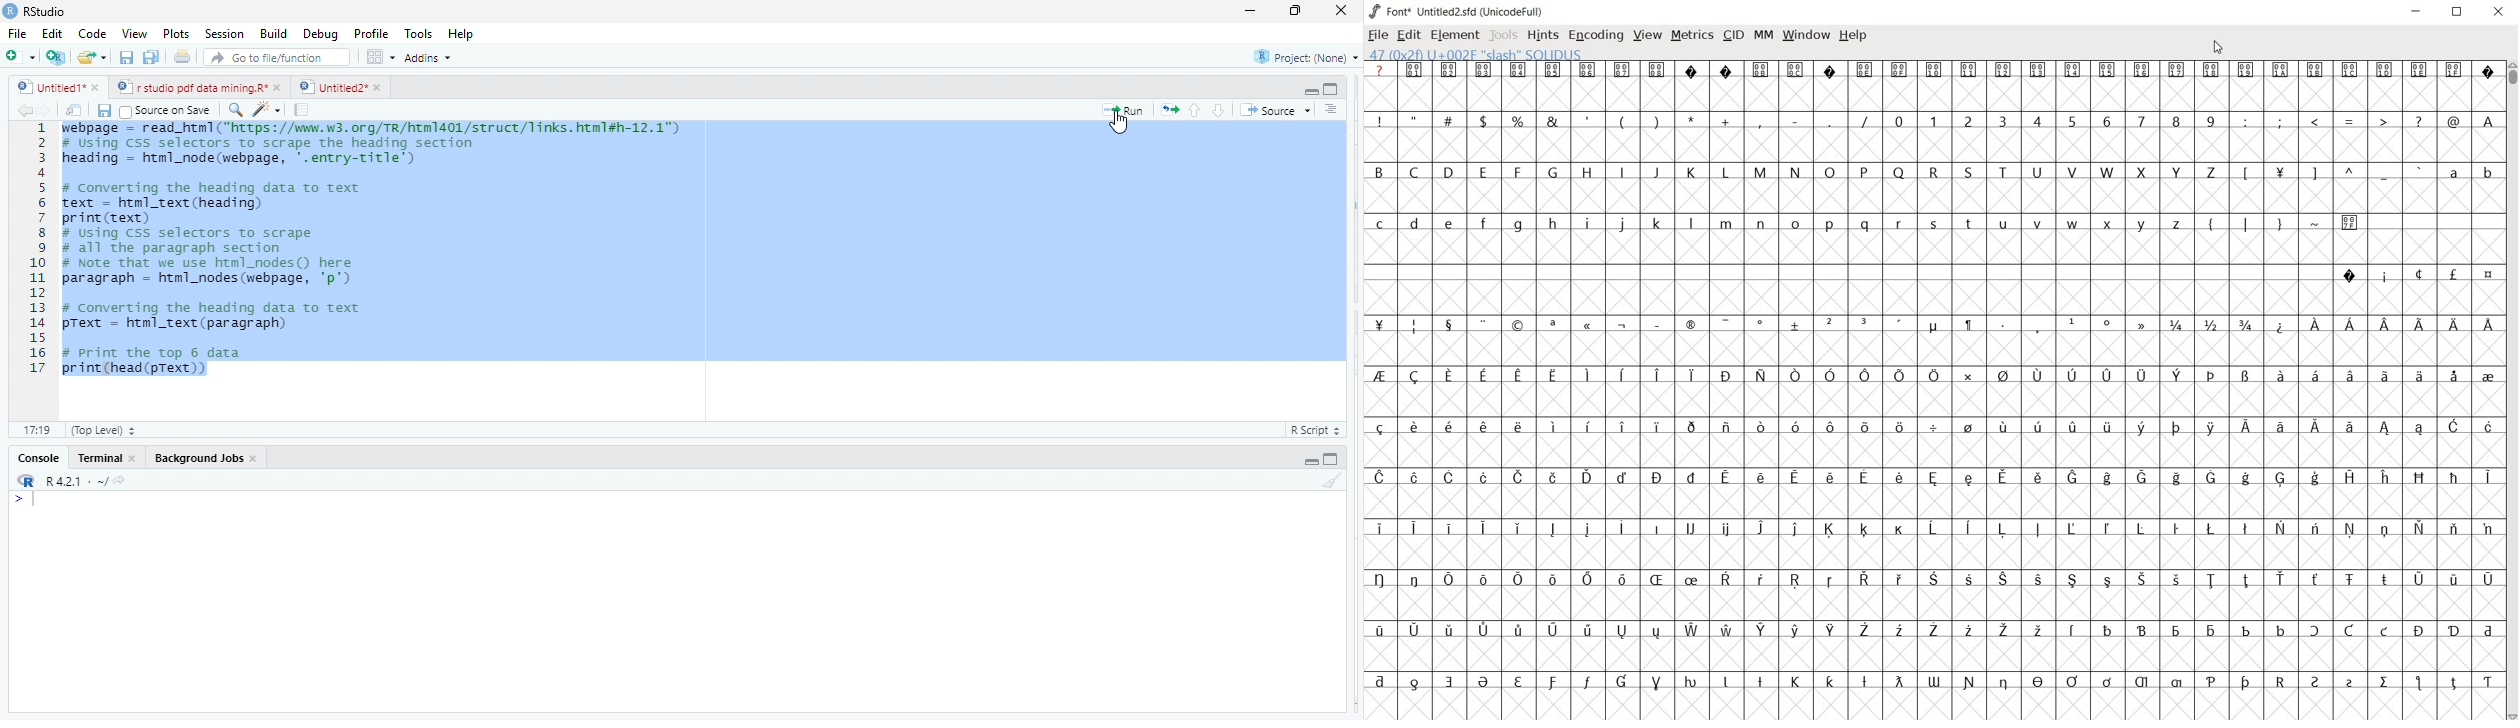 The height and width of the screenshot is (728, 2520). I want to click on close, so click(137, 460).